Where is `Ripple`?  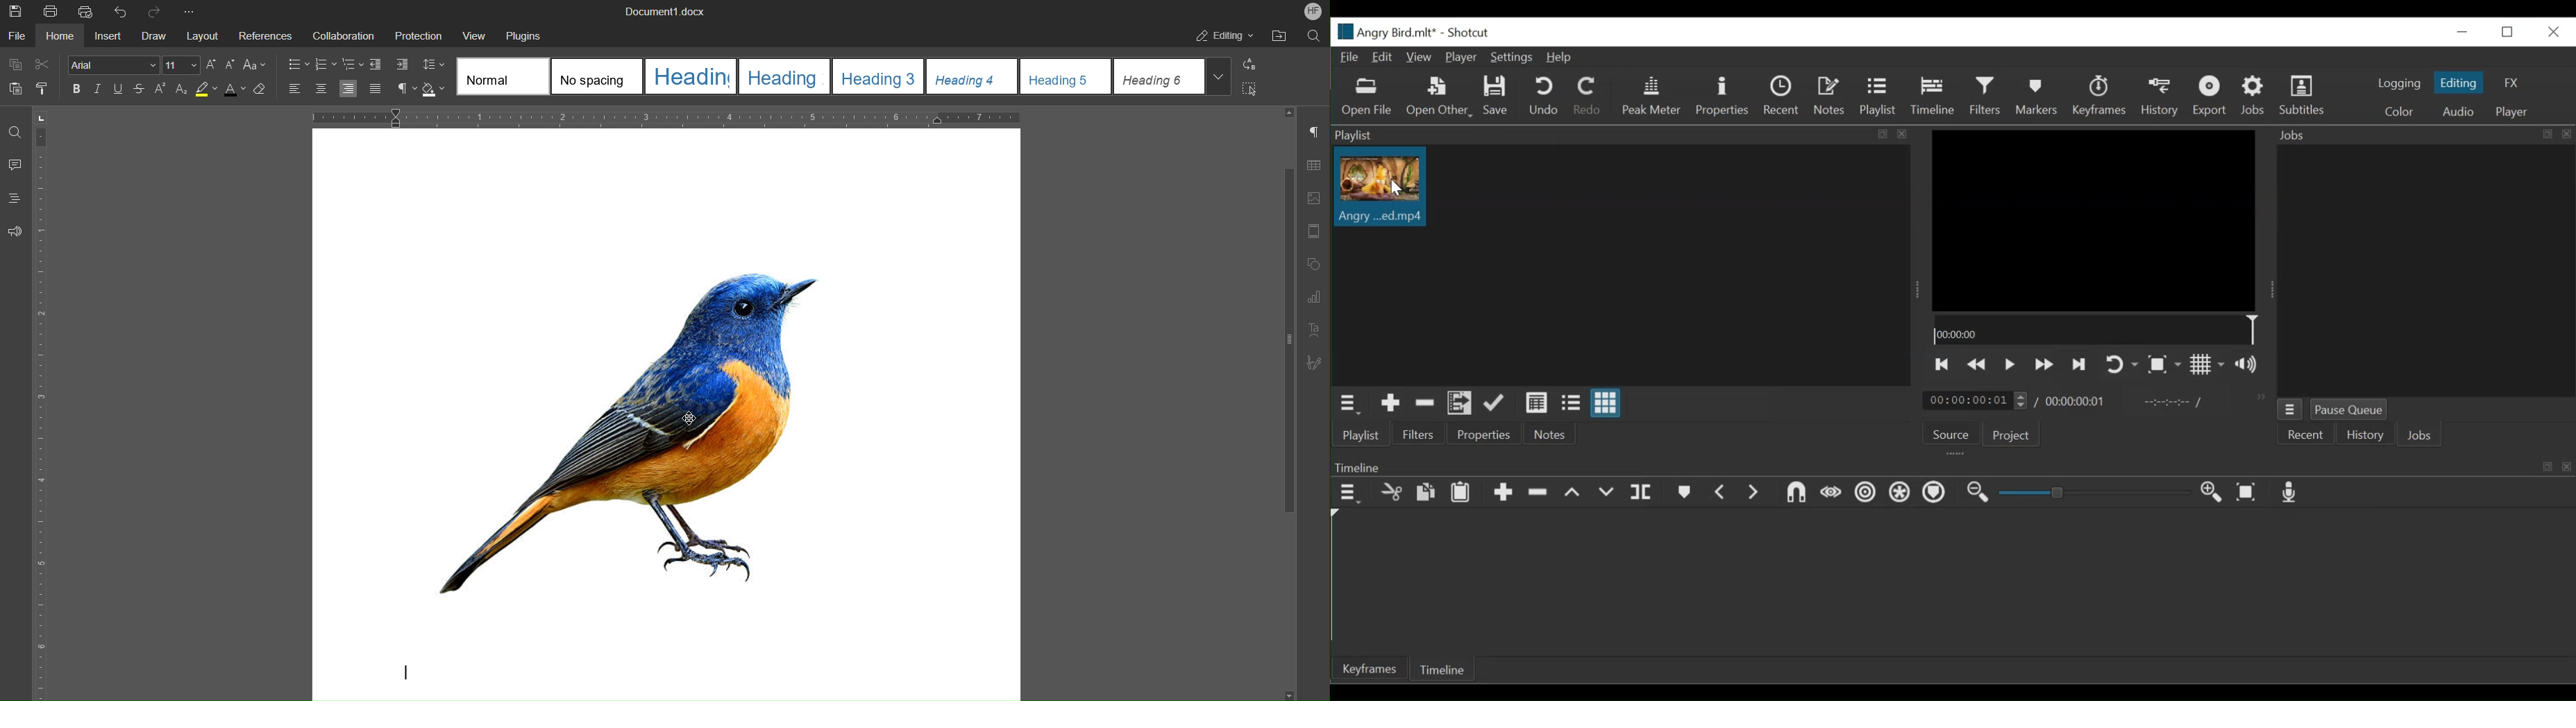 Ripple is located at coordinates (1866, 493).